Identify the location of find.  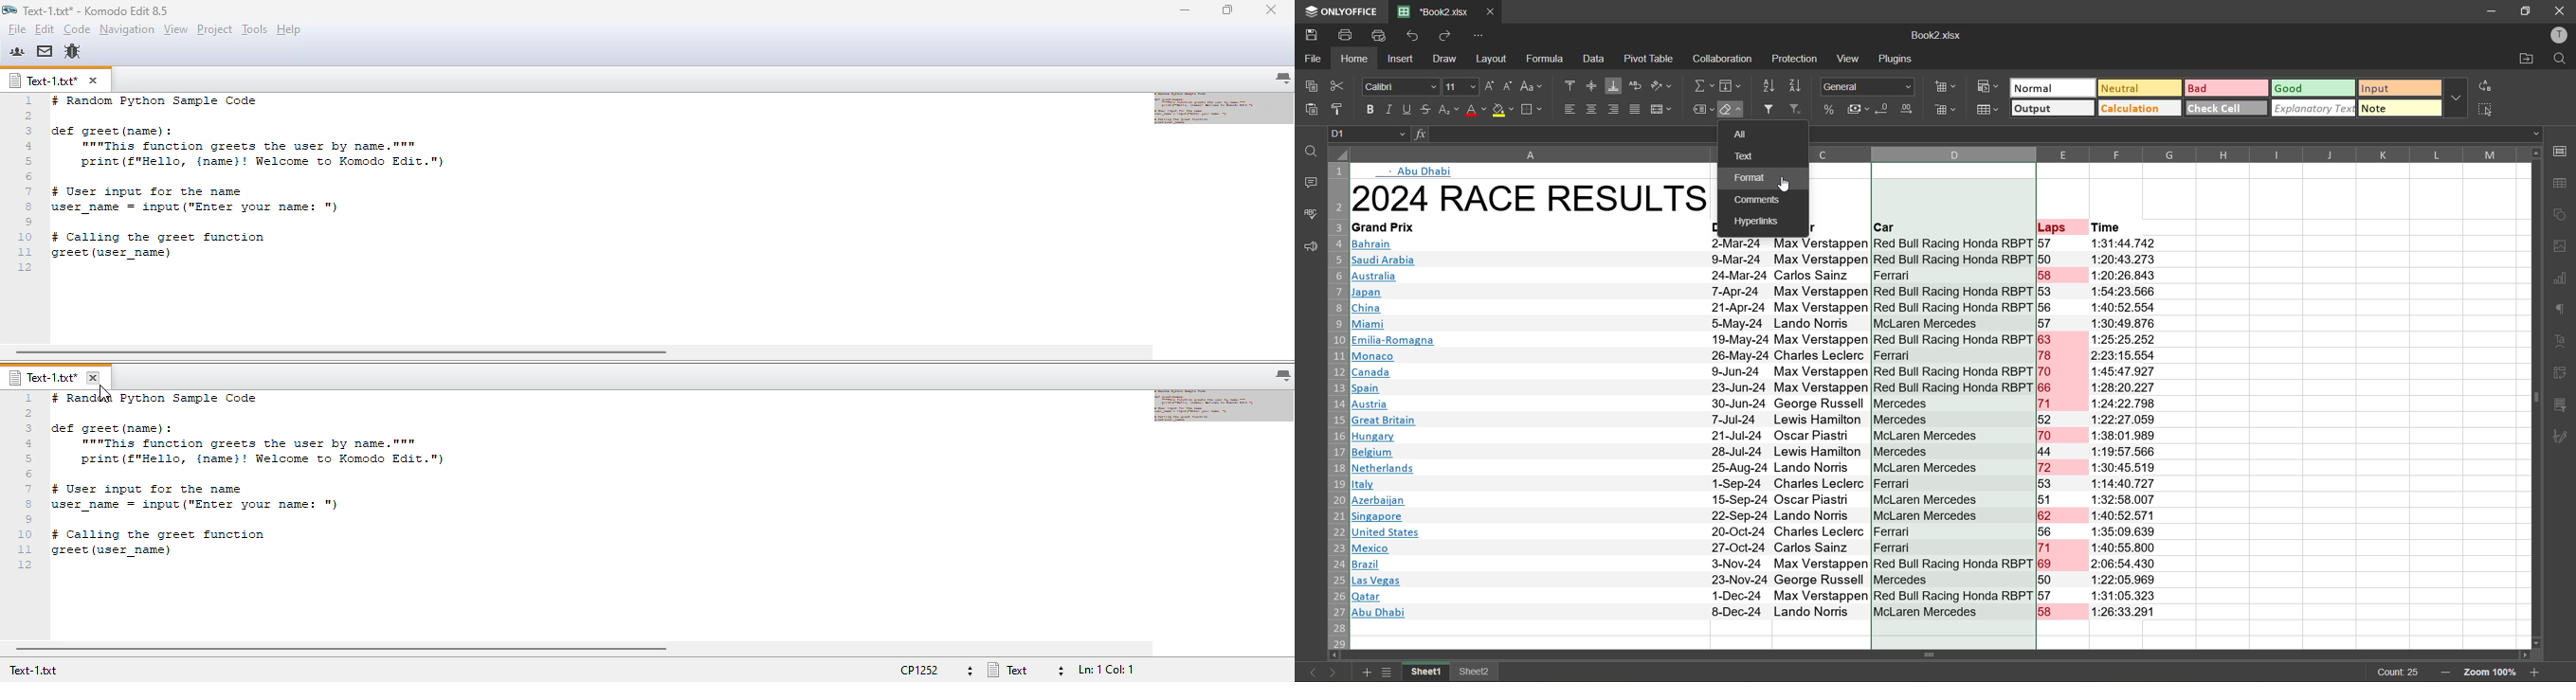
(2561, 59).